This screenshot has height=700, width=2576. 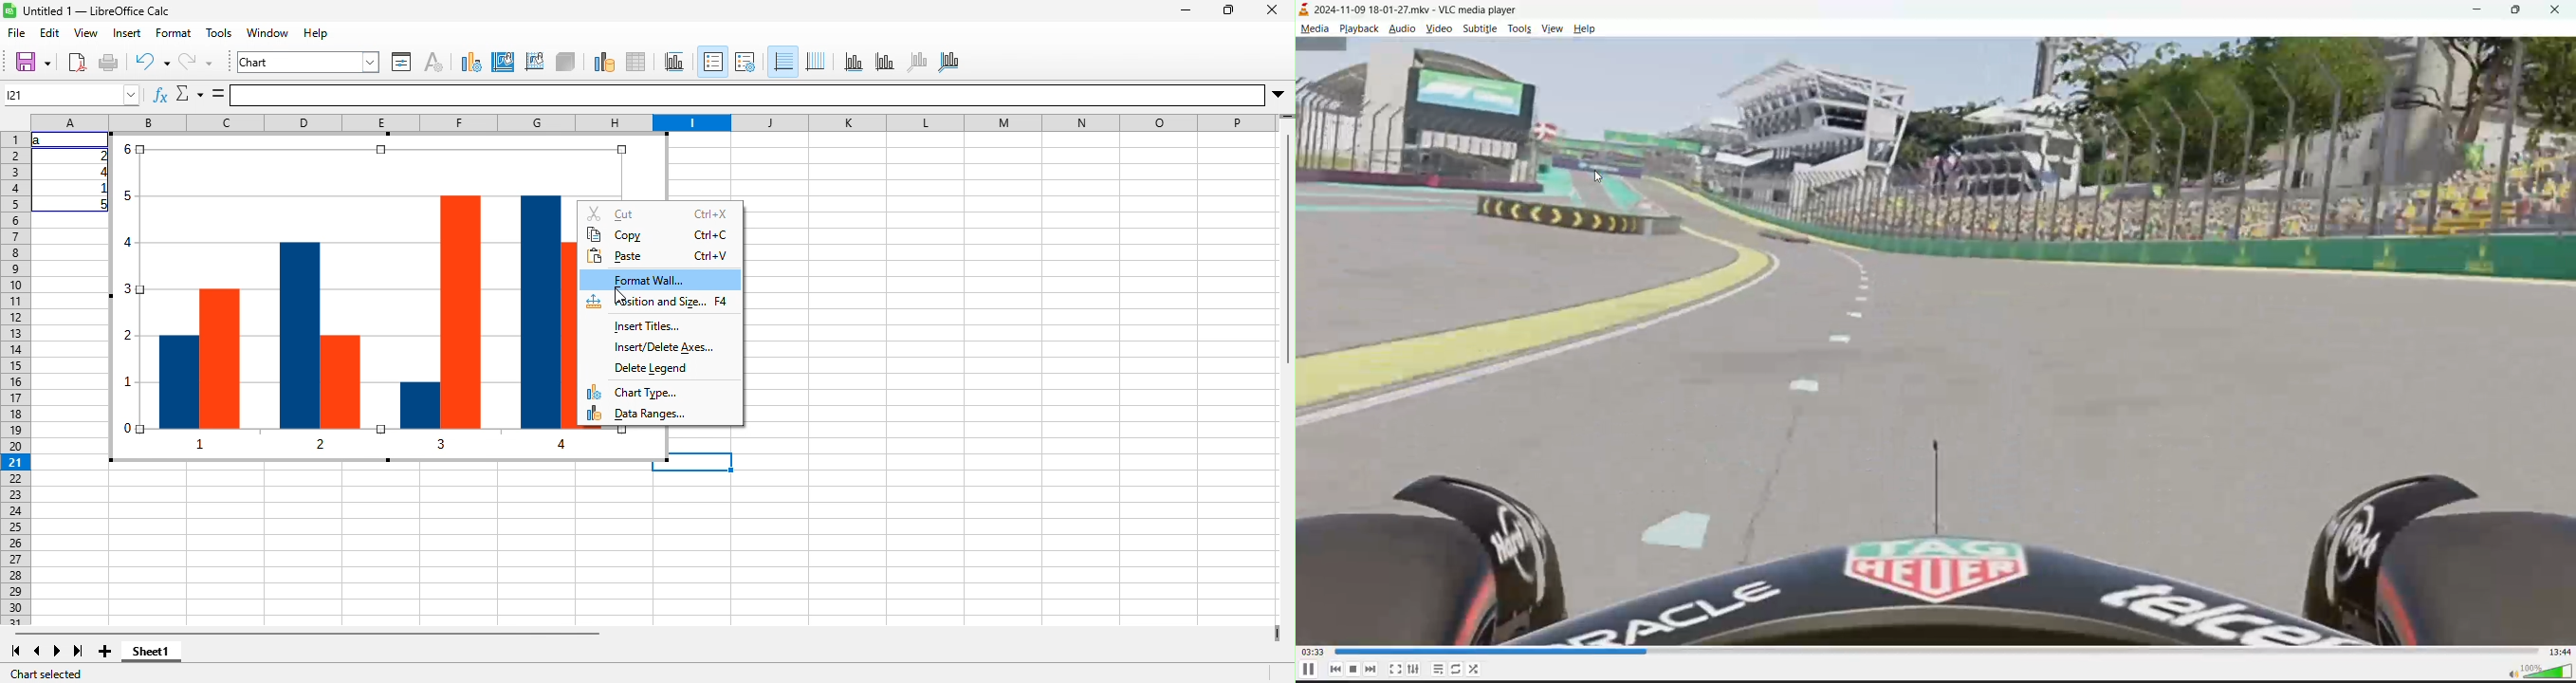 What do you see at coordinates (195, 63) in the screenshot?
I see `redo` at bounding box center [195, 63].